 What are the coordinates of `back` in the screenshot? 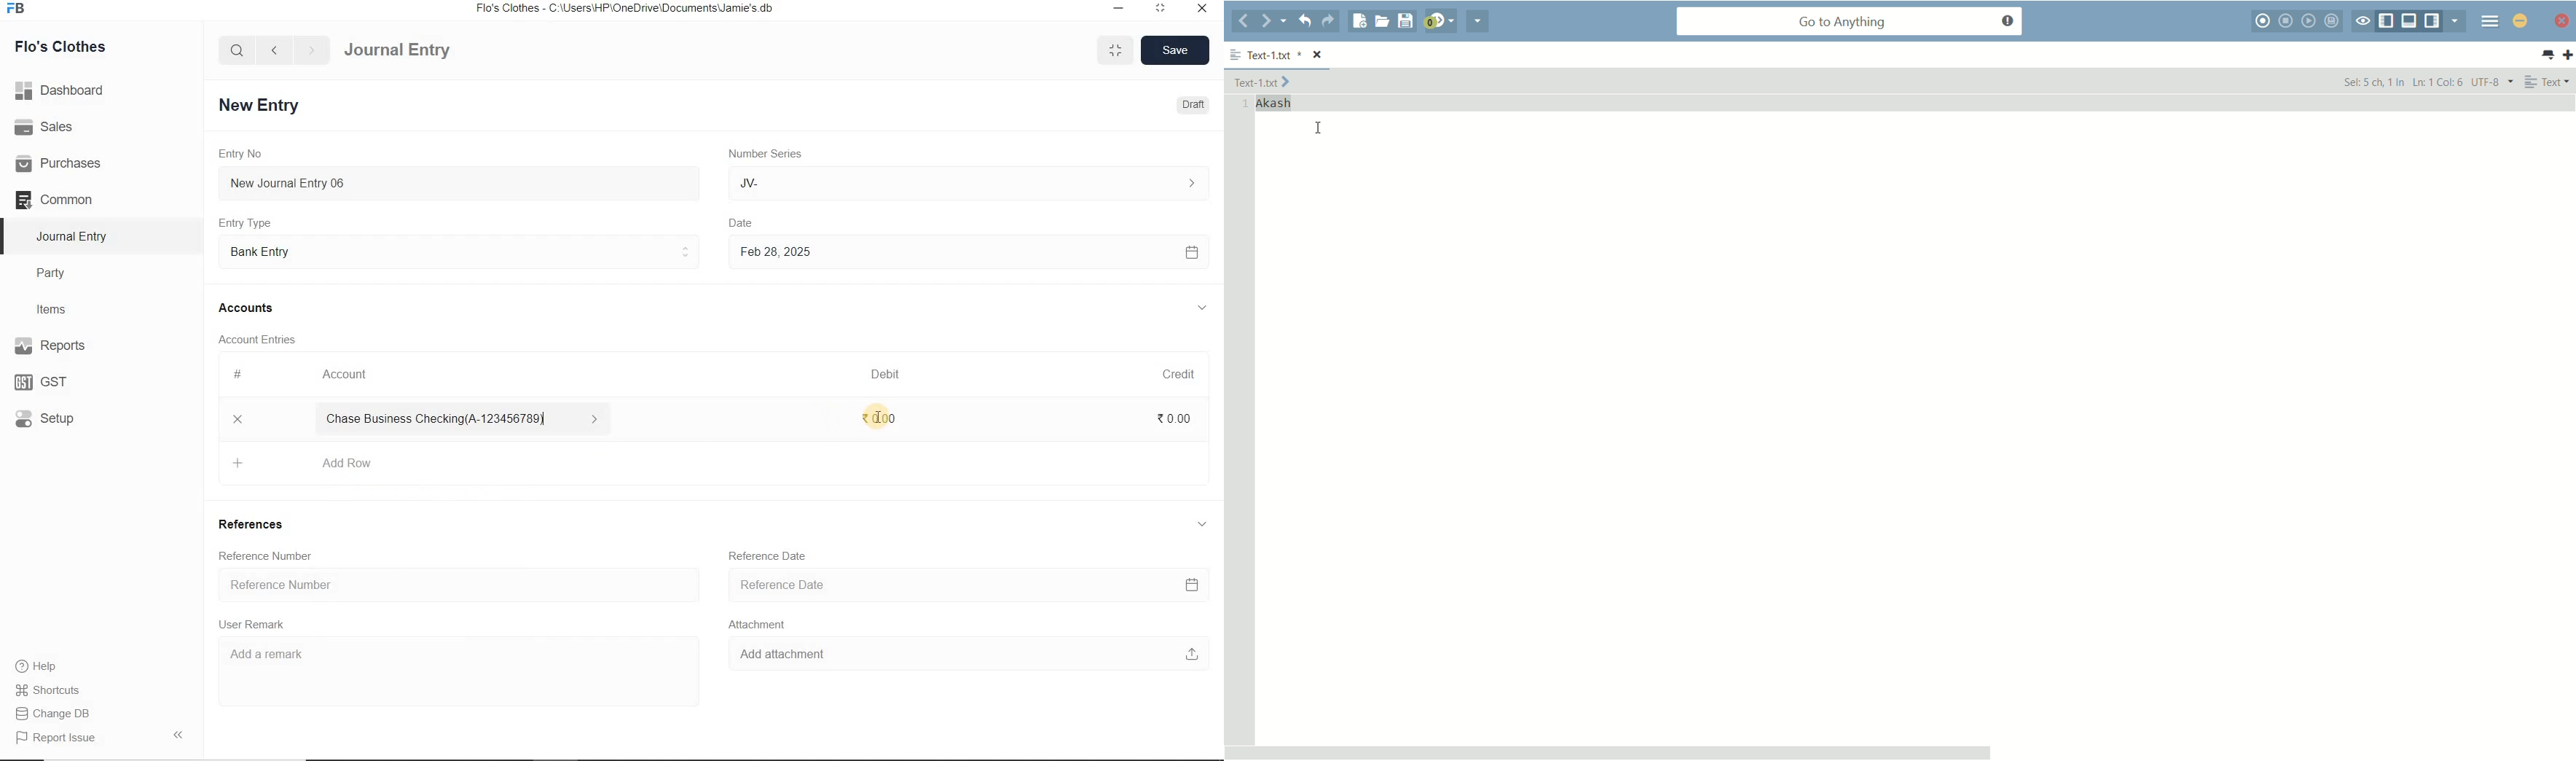 It's located at (274, 49).